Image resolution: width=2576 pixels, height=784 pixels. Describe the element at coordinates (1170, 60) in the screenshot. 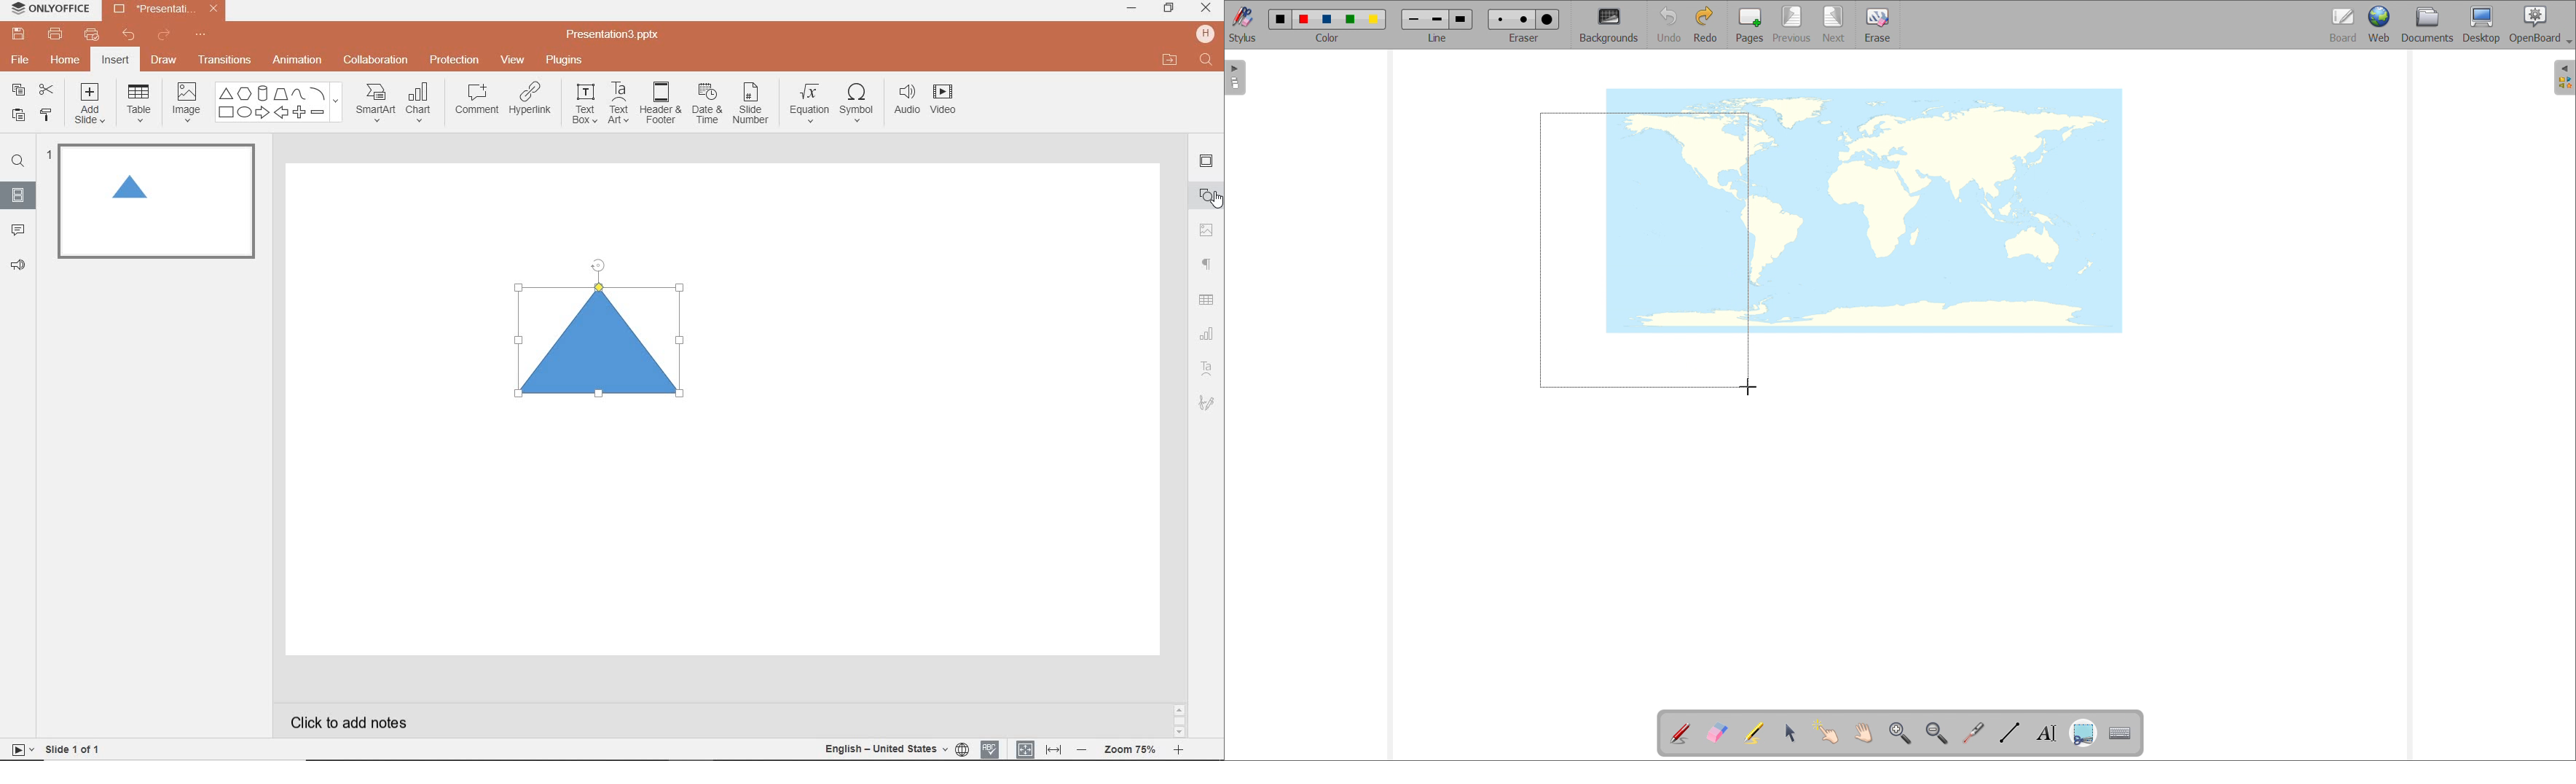

I see `OPEN FILE LOCATION` at that location.